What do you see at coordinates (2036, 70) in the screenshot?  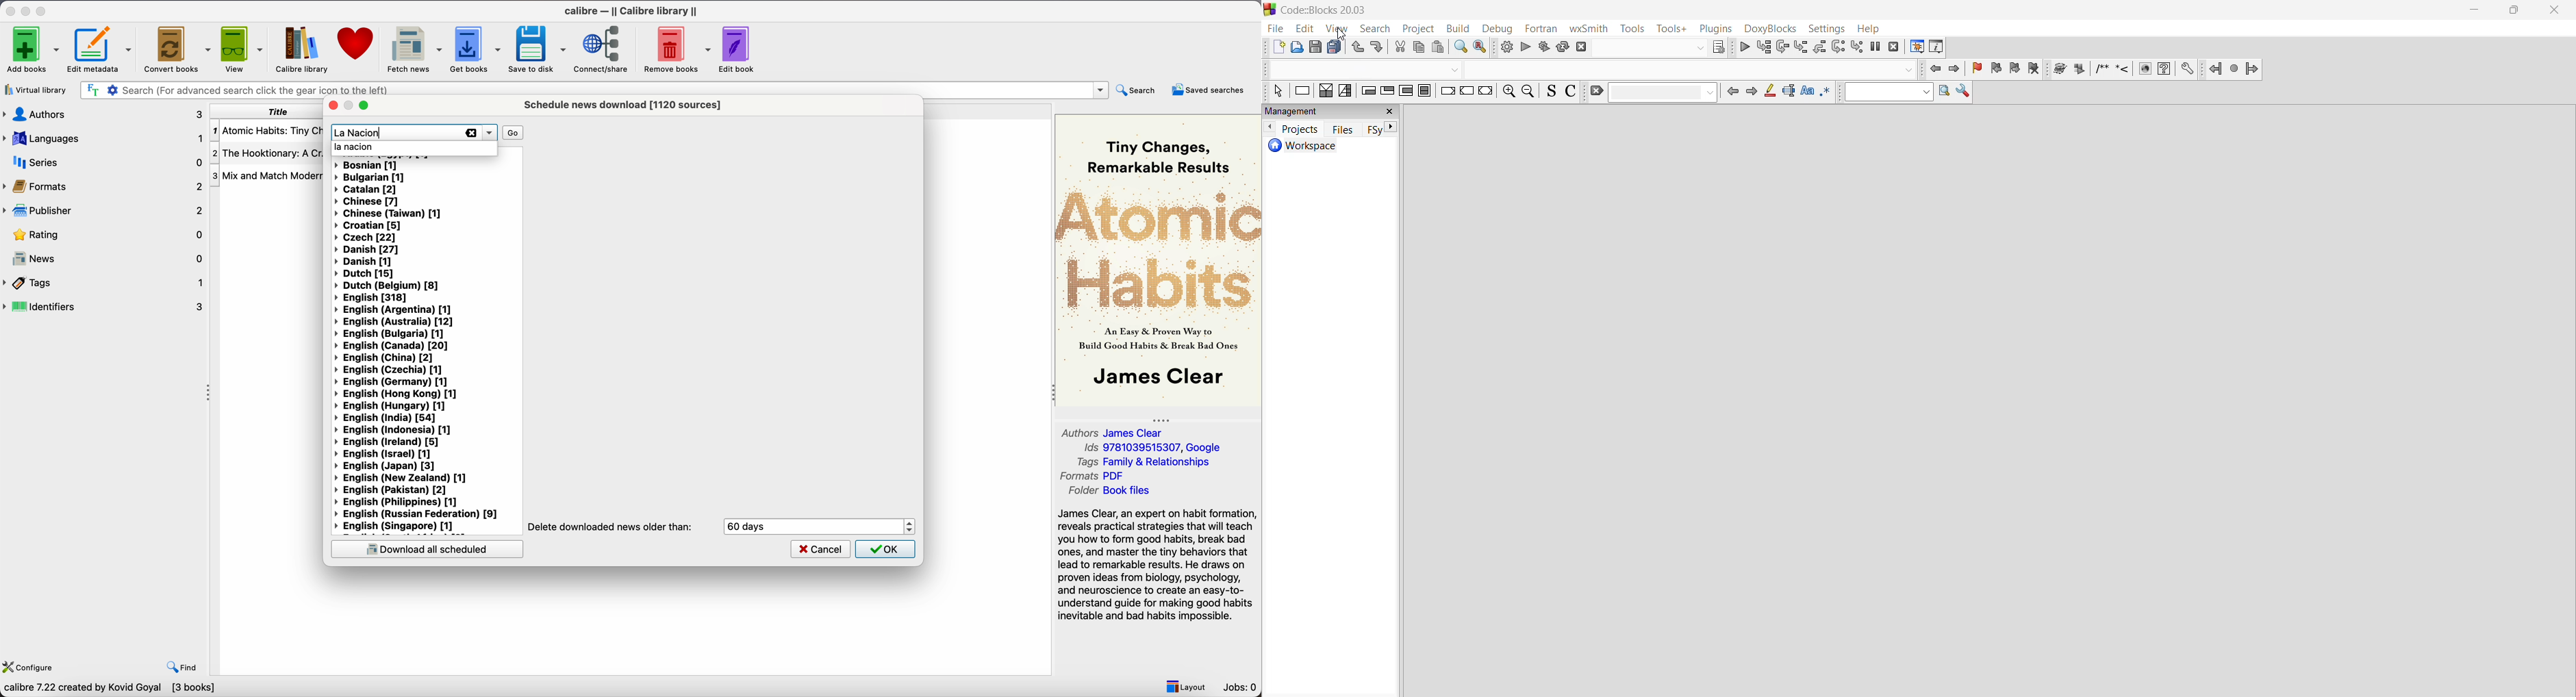 I see `clear bookmark` at bounding box center [2036, 70].